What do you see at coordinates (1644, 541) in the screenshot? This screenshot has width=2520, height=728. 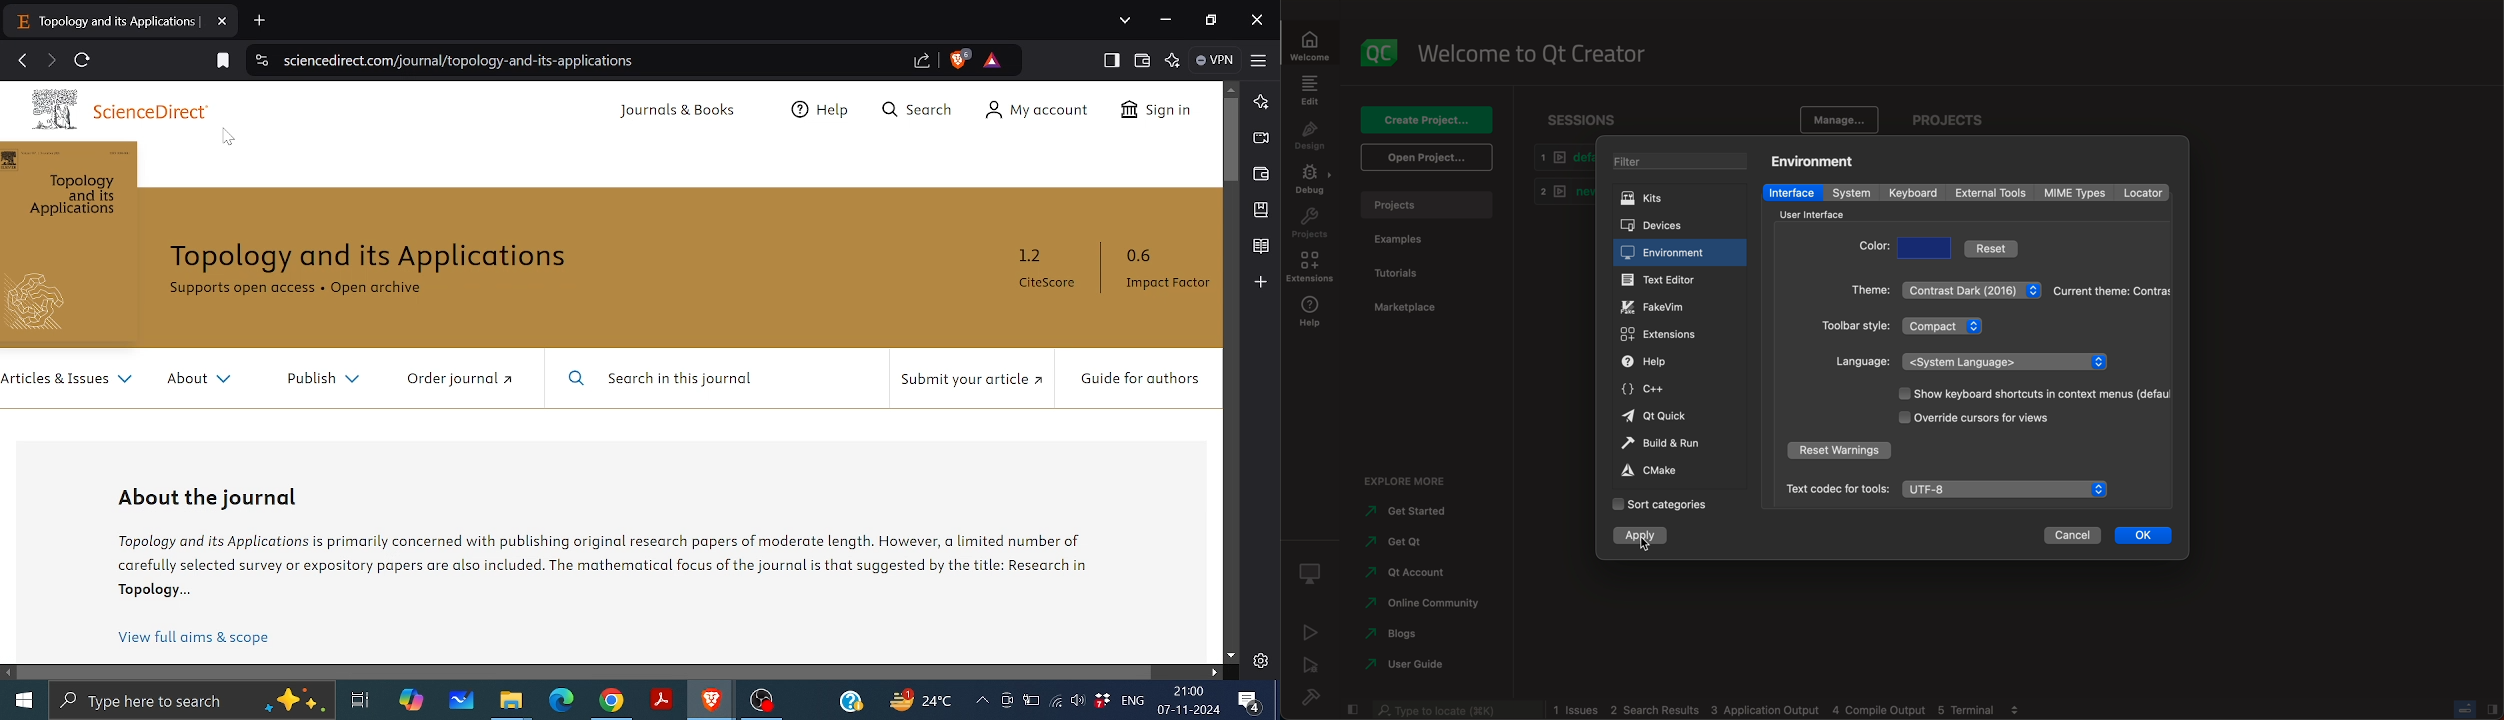 I see `cursor` at bounding box center [1644, 541].